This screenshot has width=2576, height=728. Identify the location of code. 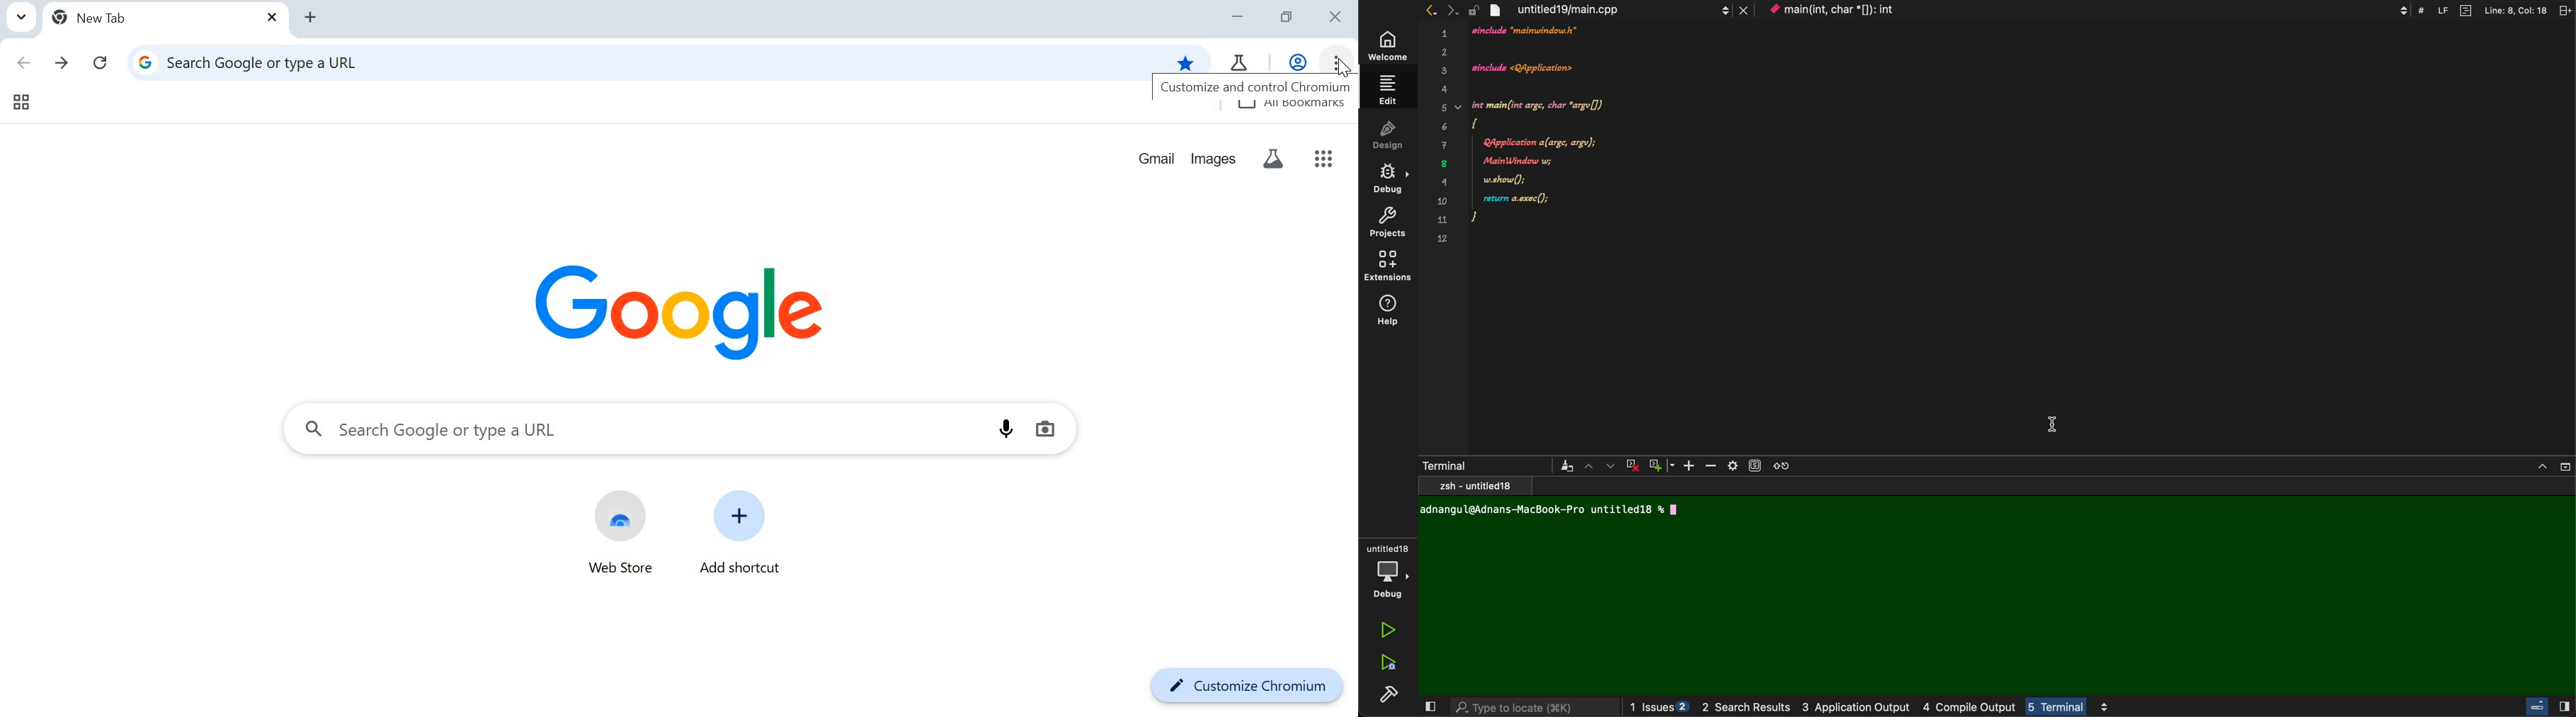
(1638, 146).